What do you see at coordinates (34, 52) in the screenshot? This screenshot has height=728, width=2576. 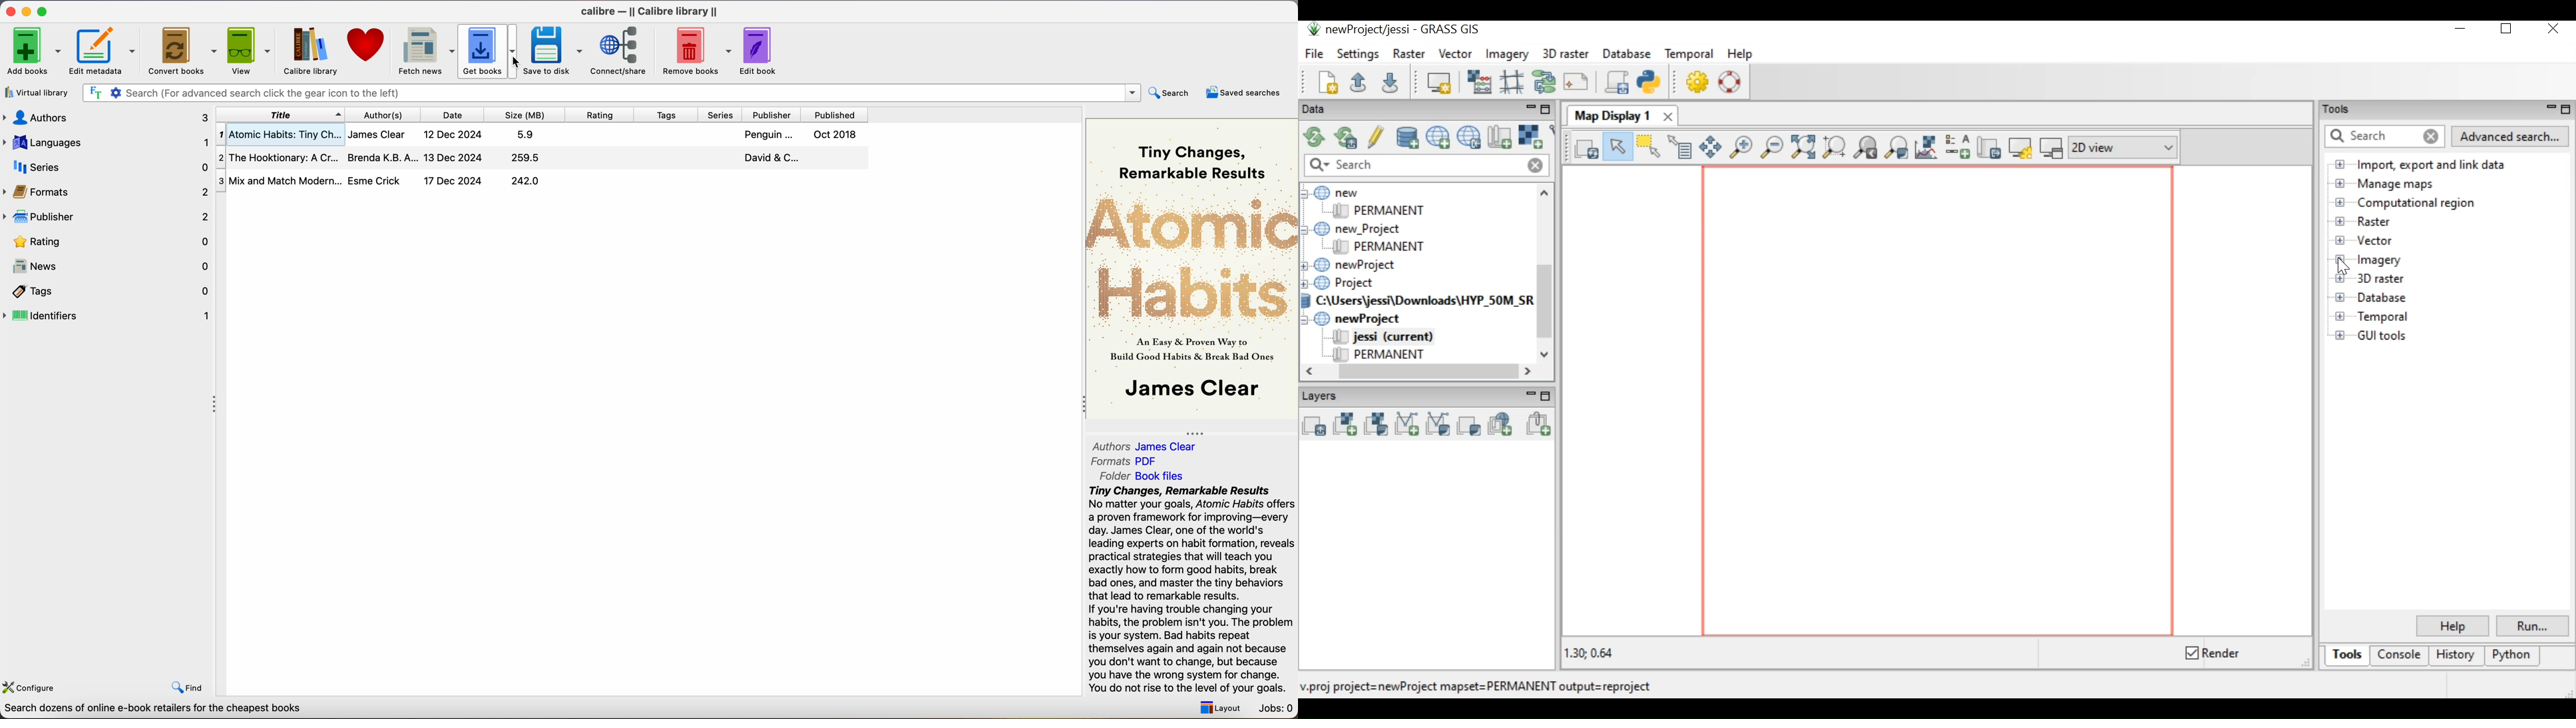 I see `add books` at bounding box center [34, 52].